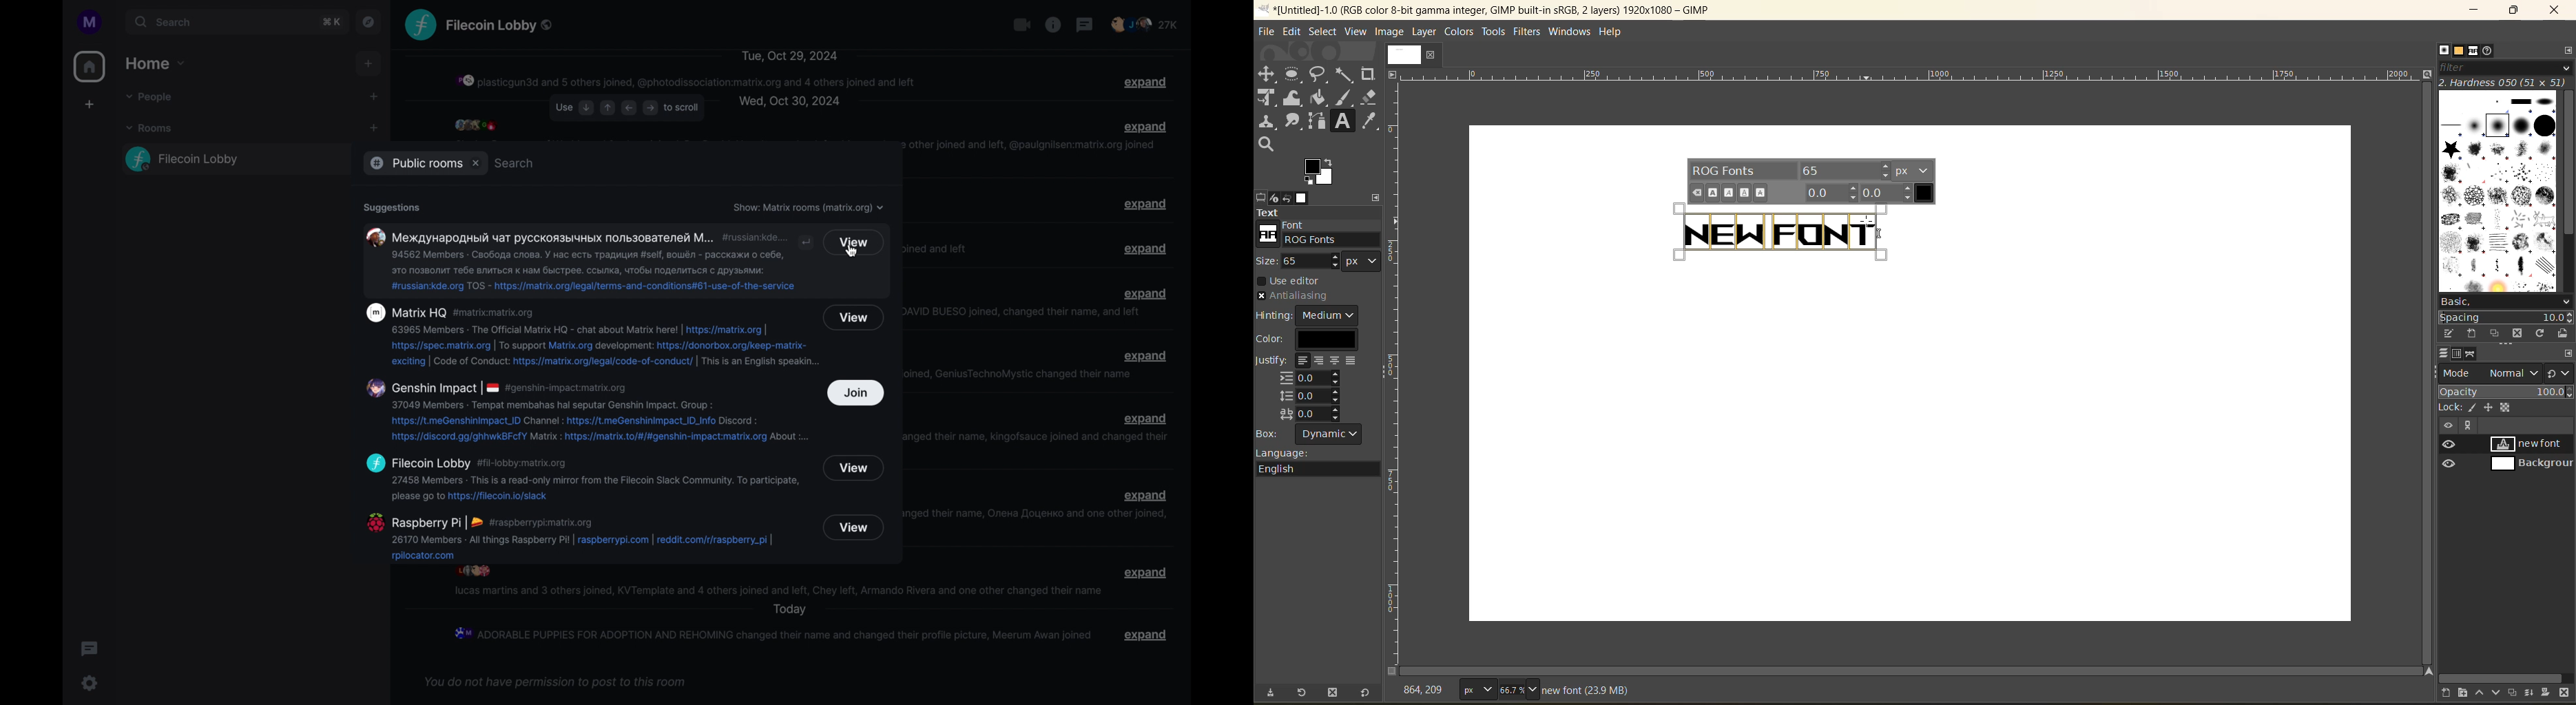 The width and height of the screenshot is (2576, 728). Describe the element at coordinates (790, 610) in the screenshot. I see `today` at that location.